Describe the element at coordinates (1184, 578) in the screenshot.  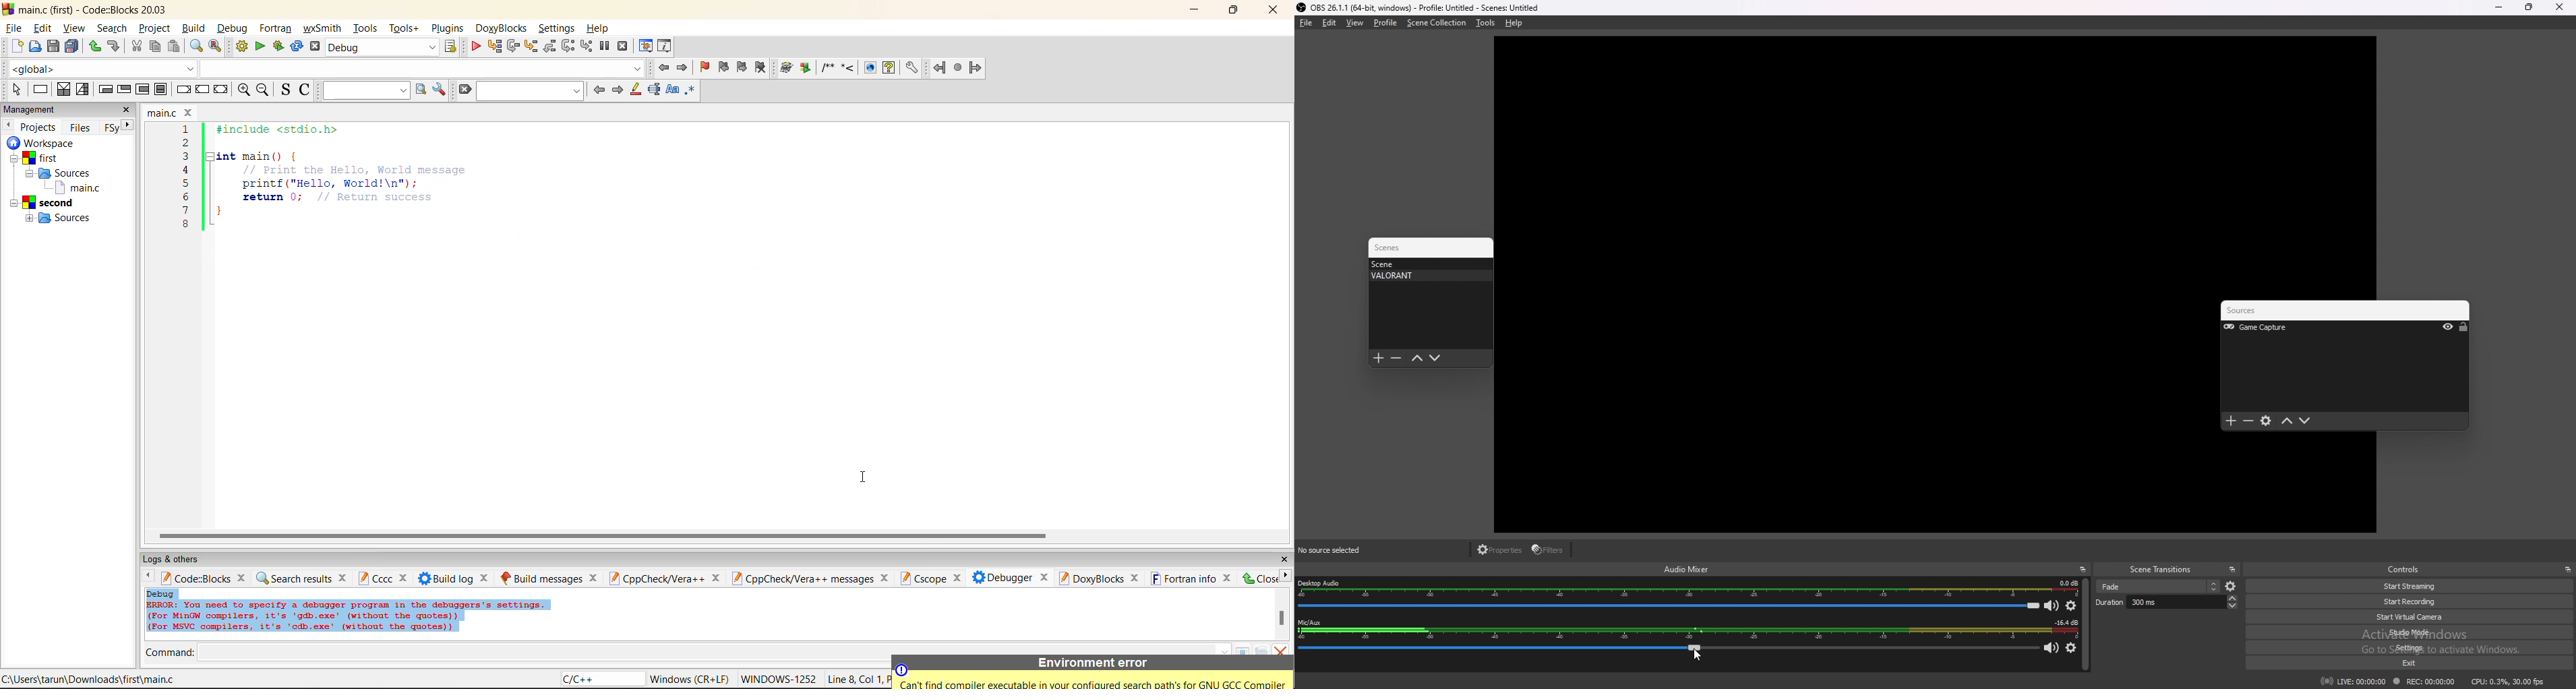
I see `fortran info` at that location.